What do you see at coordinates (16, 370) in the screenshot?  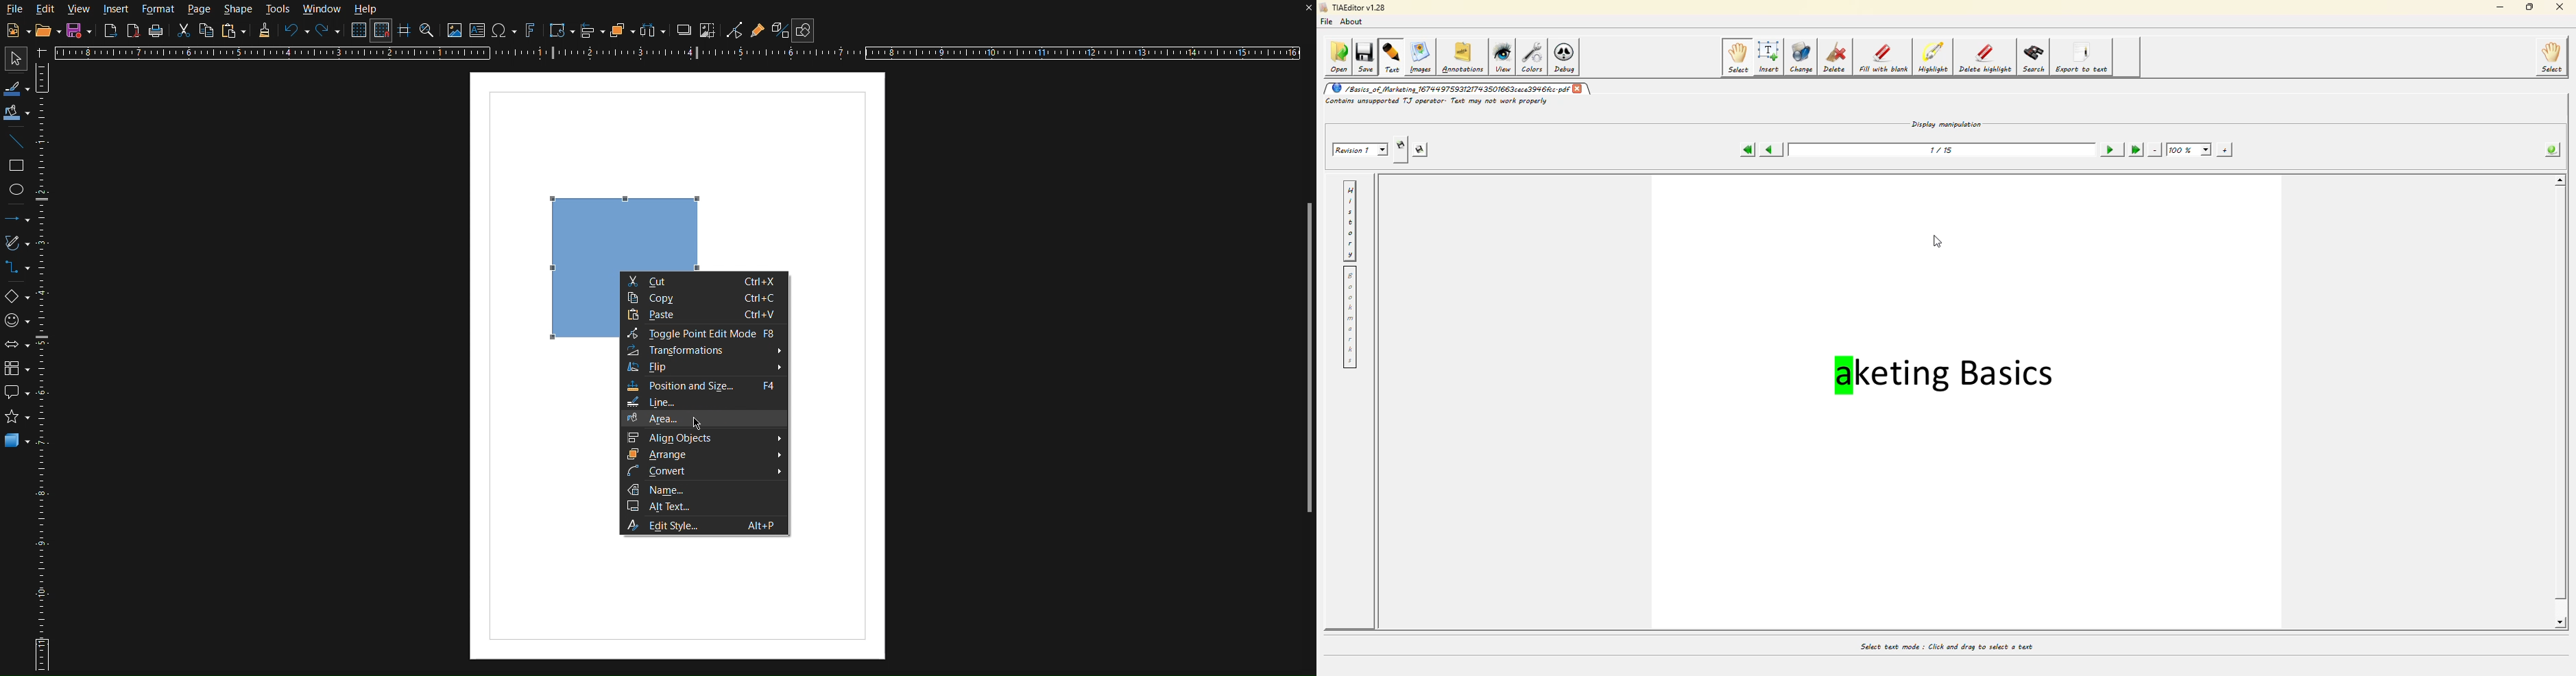 I see `Flowchart` at bounding box center [16, 370].